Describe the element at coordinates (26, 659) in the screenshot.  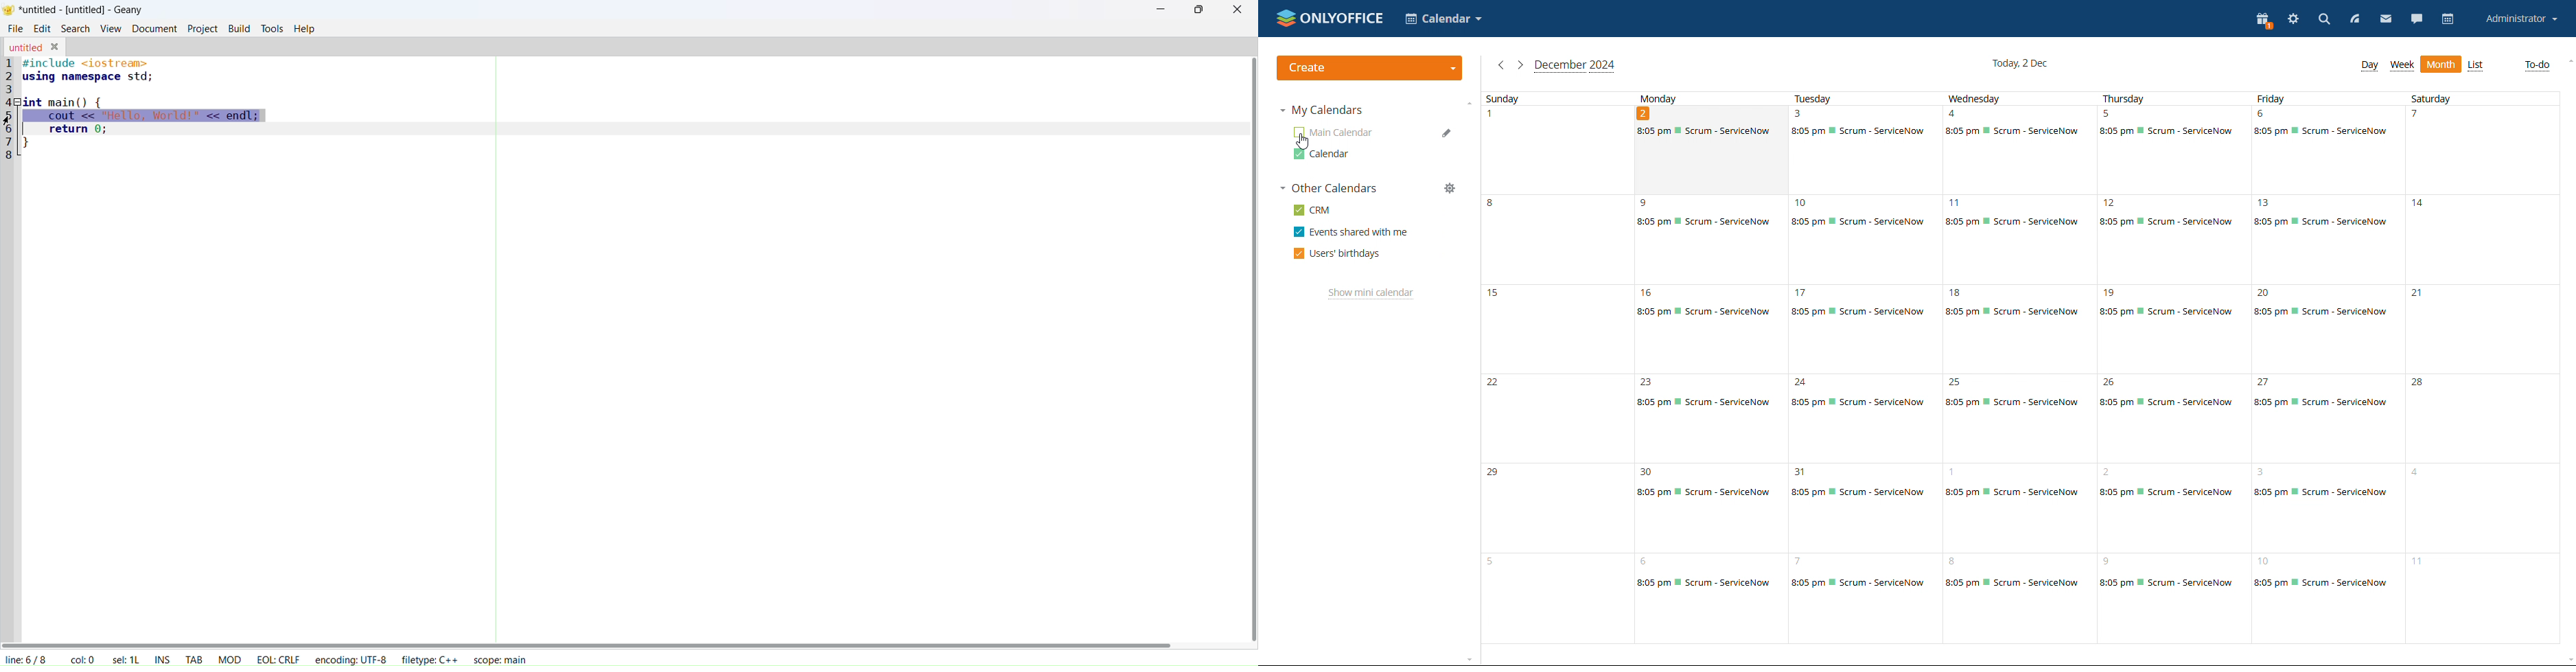
I see `line: 6/8` at that location.